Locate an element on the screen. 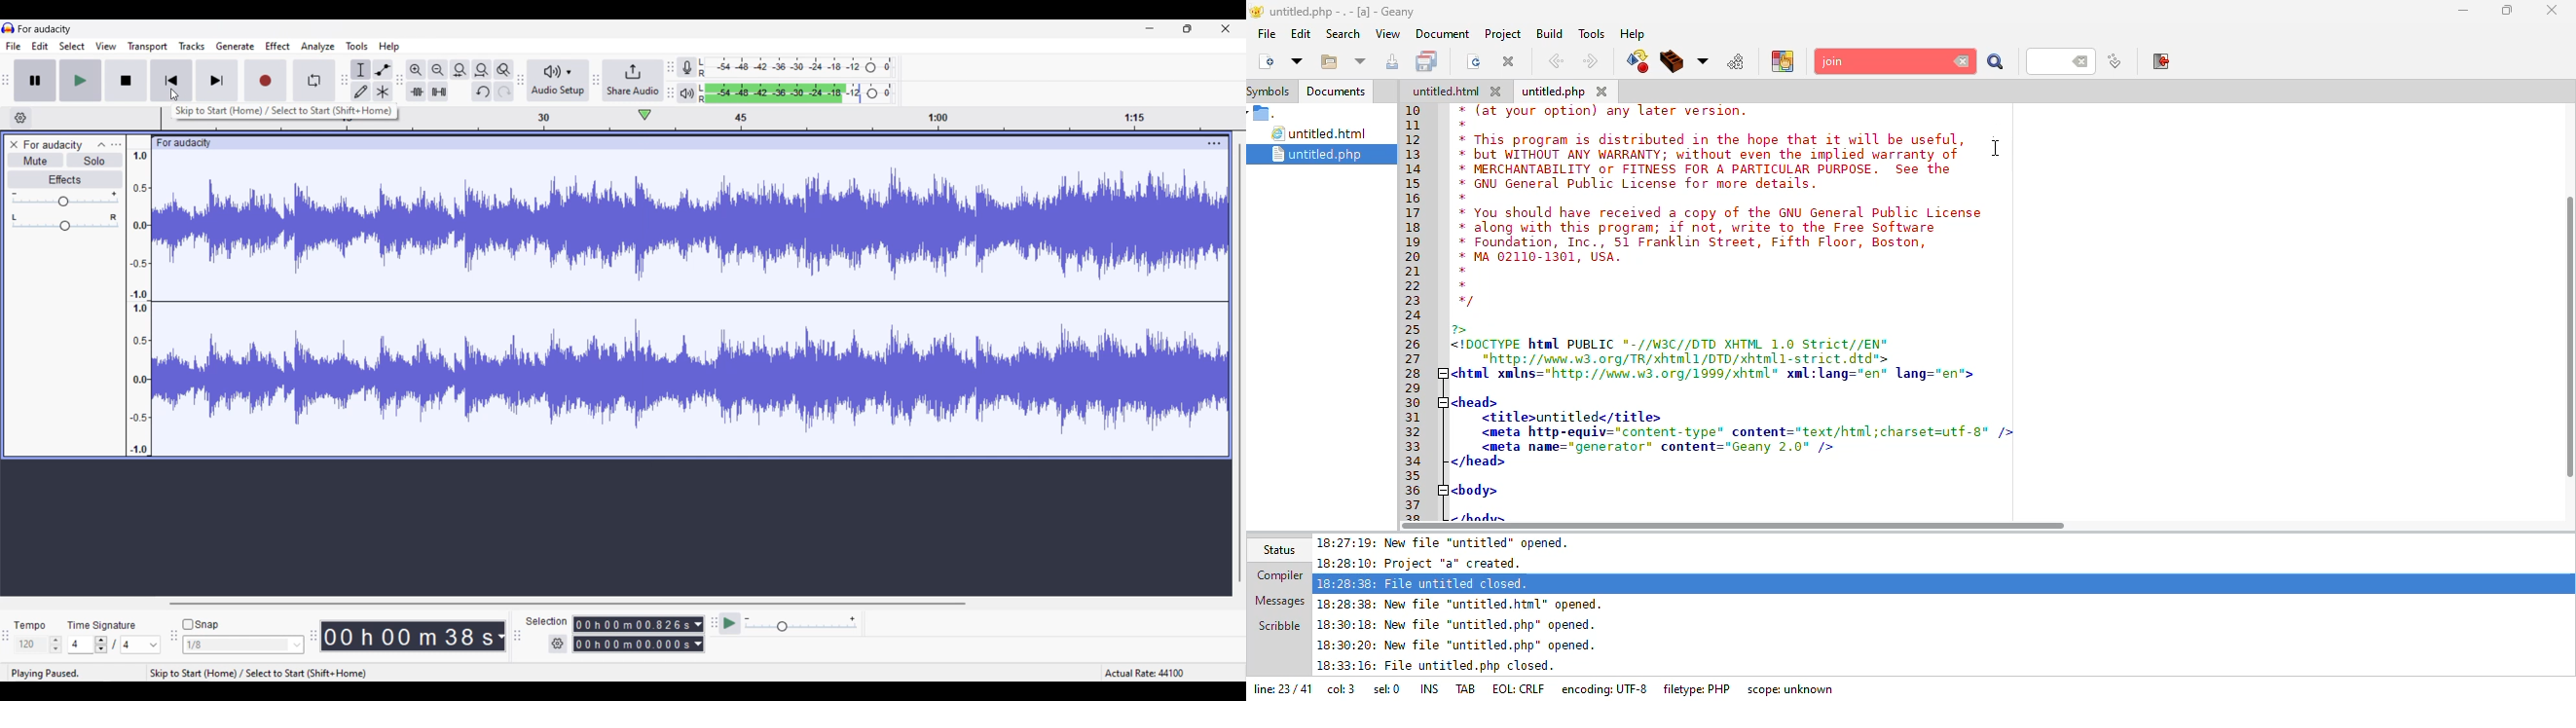 The height and width of the screenshot is (728, 2576). Playback speed slider is located at coordinates (800, 625).